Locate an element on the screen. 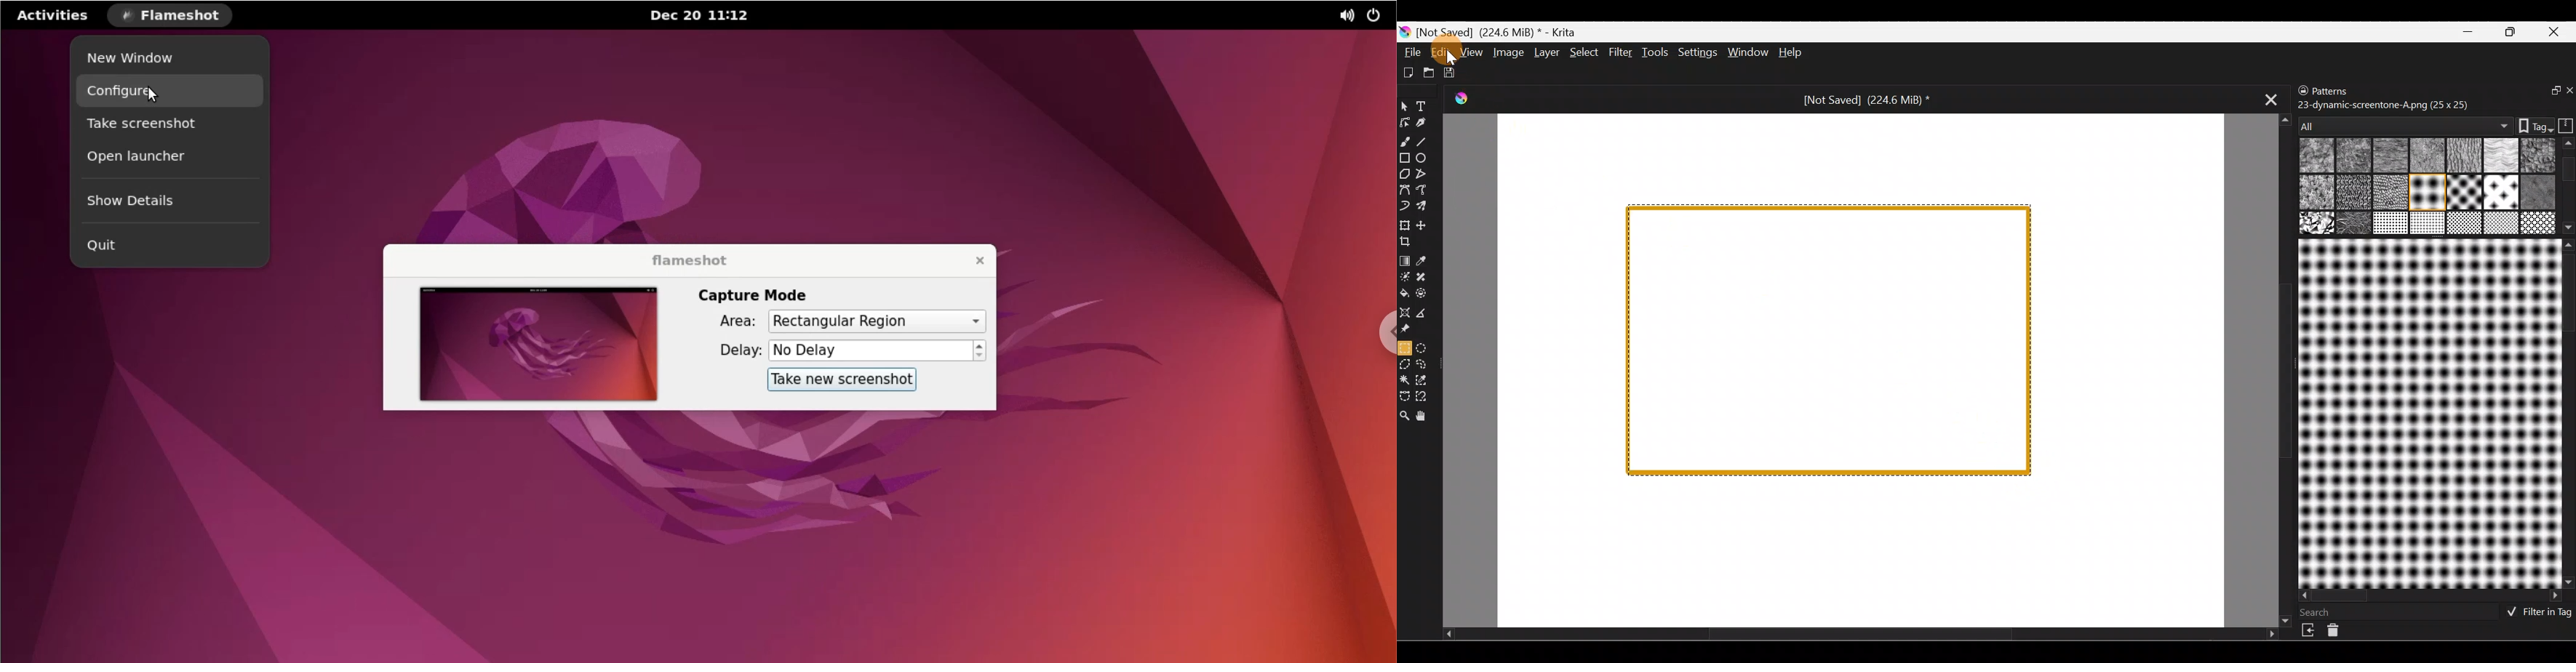  Freehand selection tool is located at coordinates (1426, 365).